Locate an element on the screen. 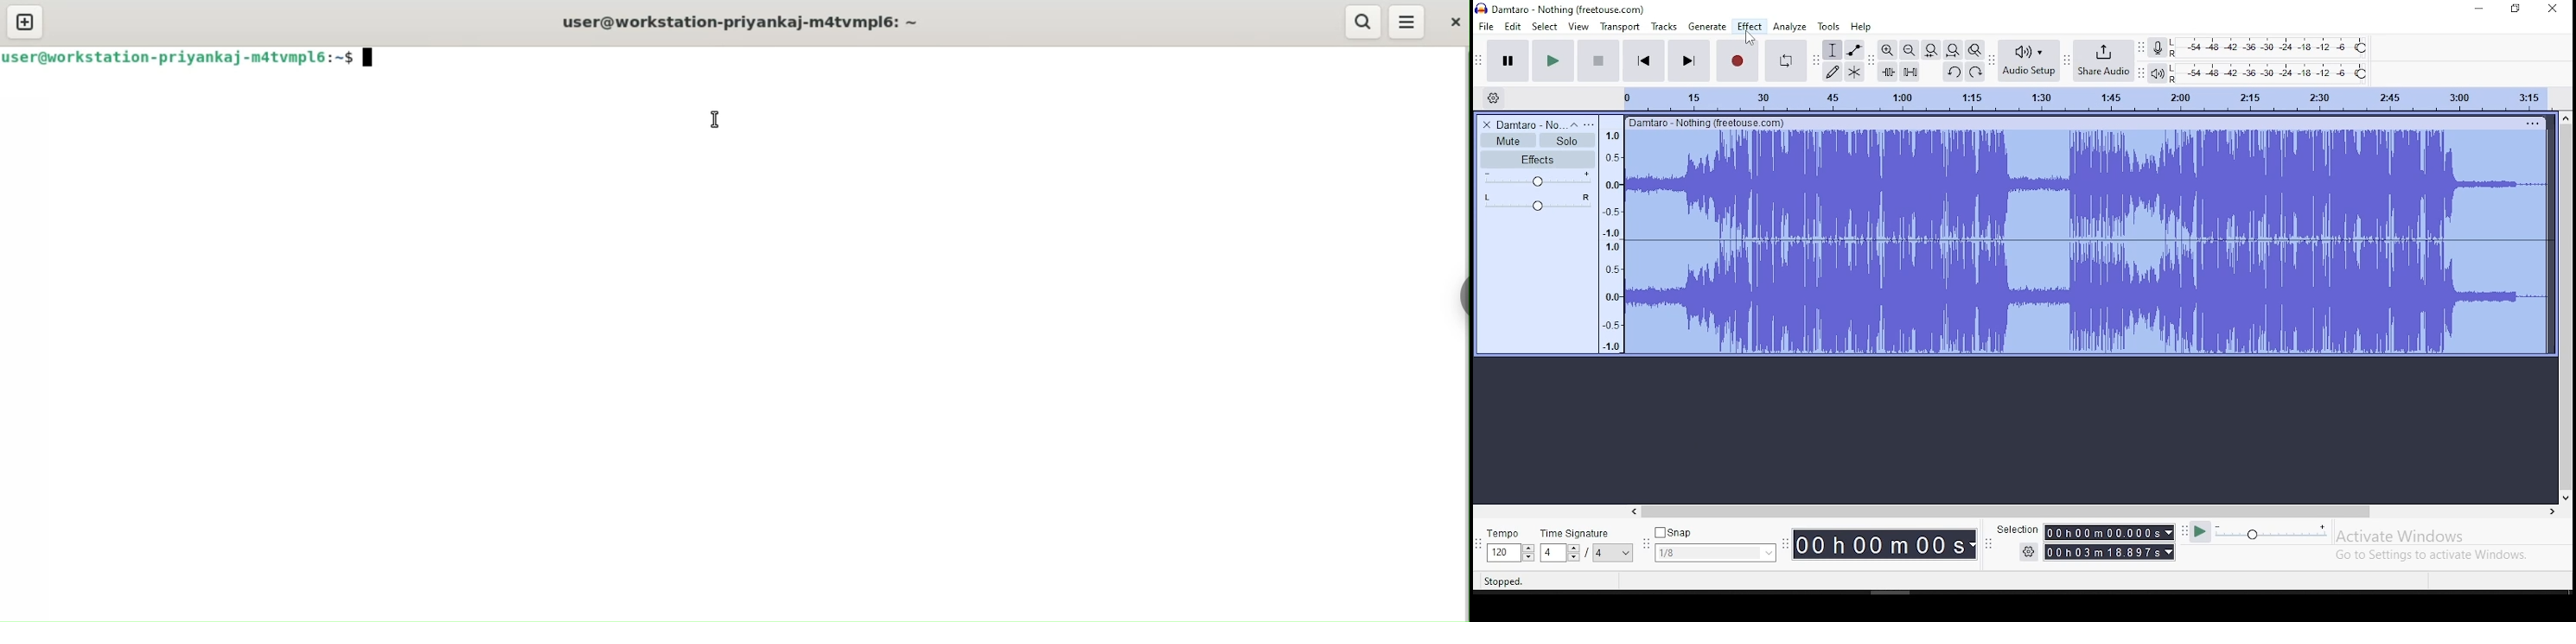 The width and height of the screenshot is (2576, 644). effect is located at coordinates (1750, 26).